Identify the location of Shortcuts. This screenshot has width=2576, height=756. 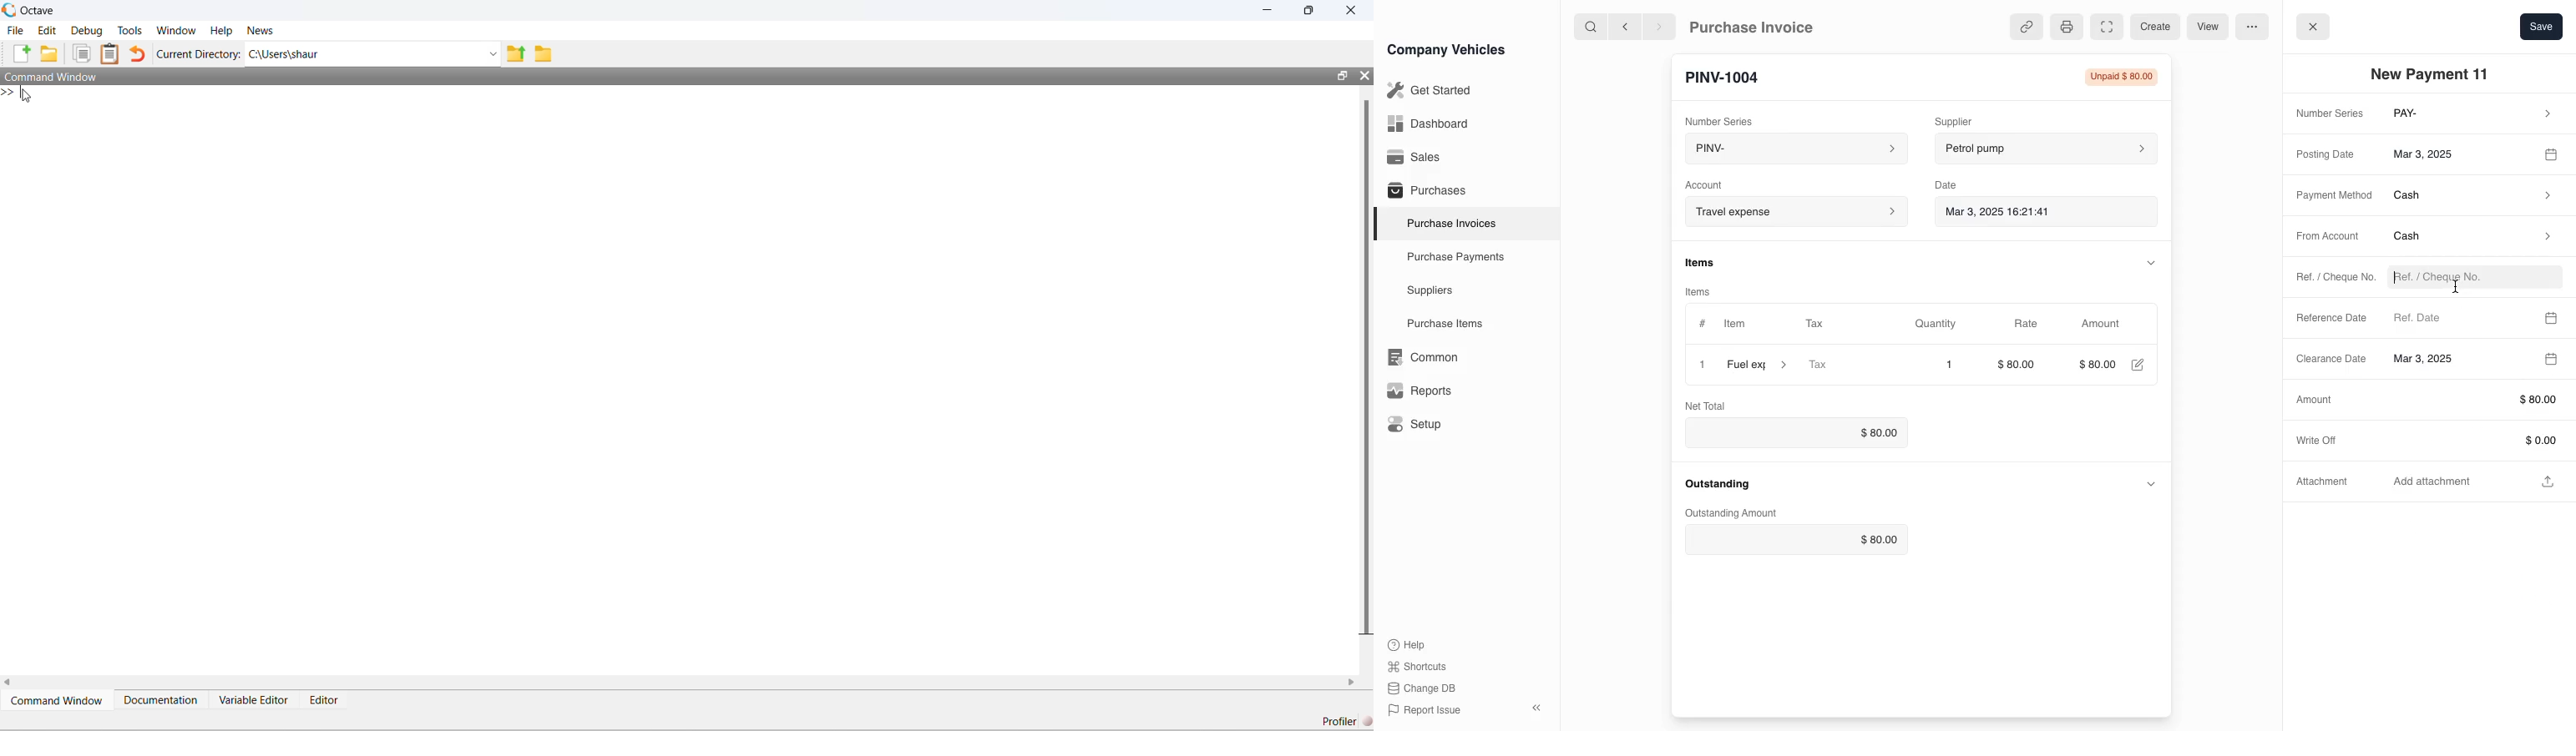
(1418, 668).